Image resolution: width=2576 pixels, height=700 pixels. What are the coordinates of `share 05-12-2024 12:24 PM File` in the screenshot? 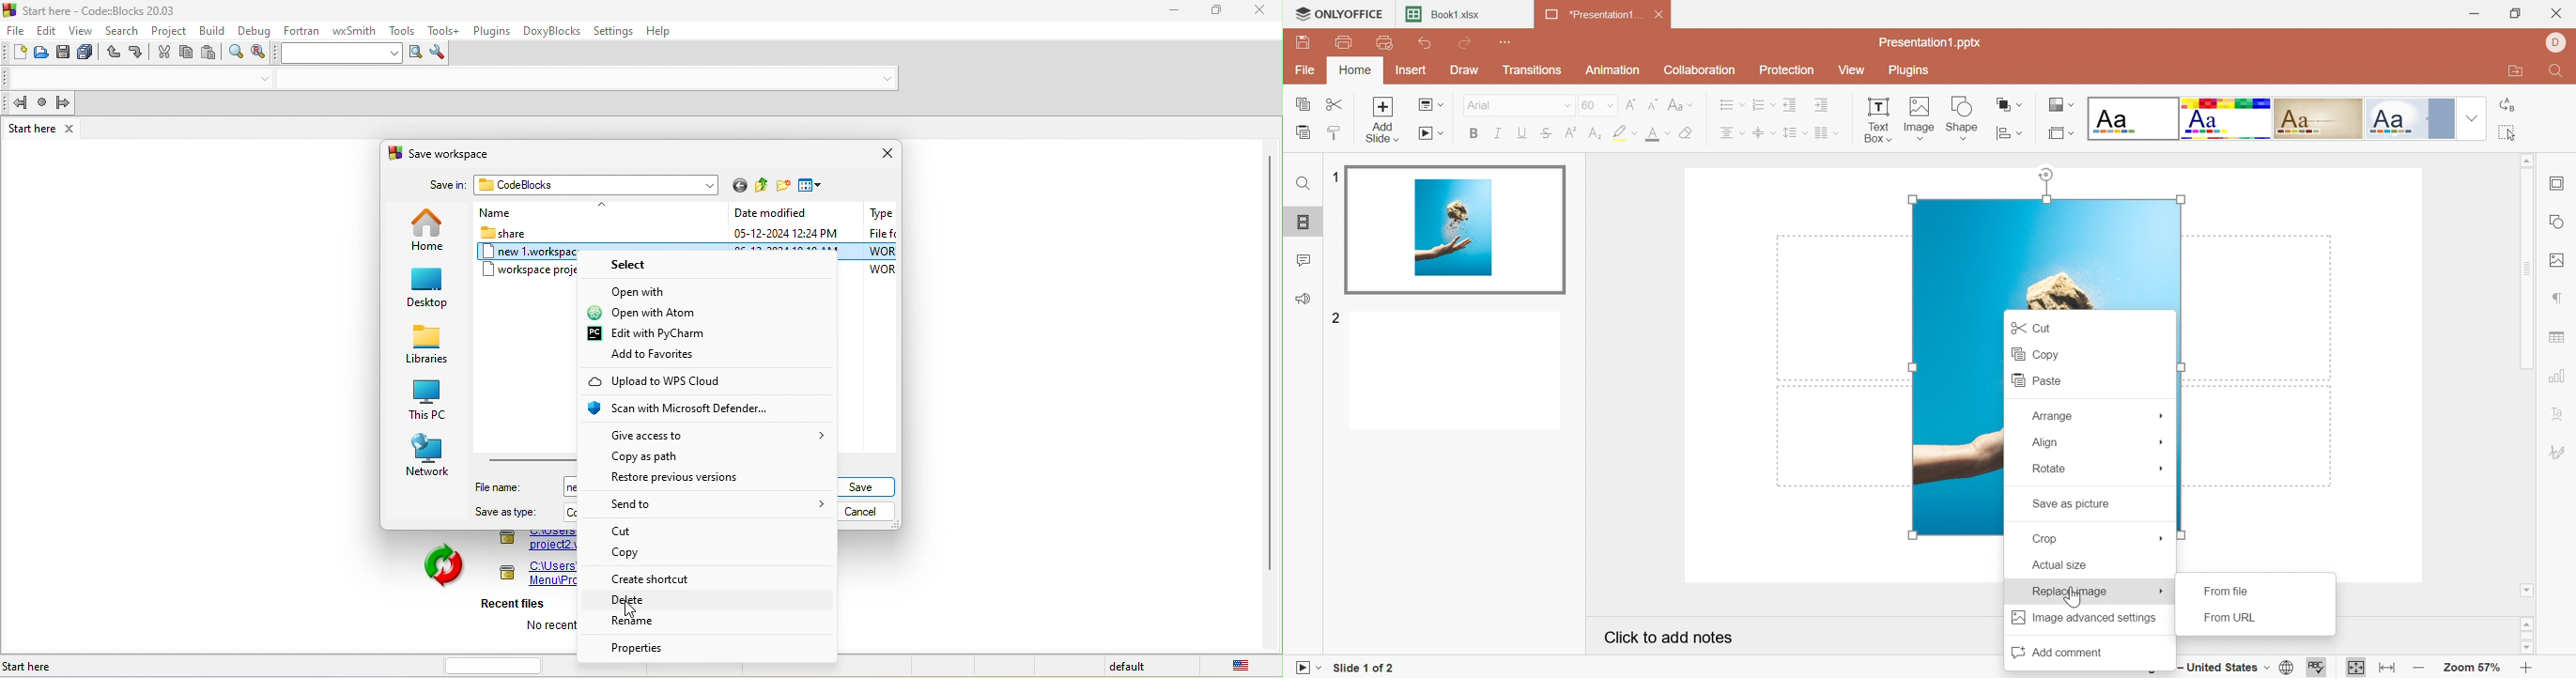 It's located at (688, 233).